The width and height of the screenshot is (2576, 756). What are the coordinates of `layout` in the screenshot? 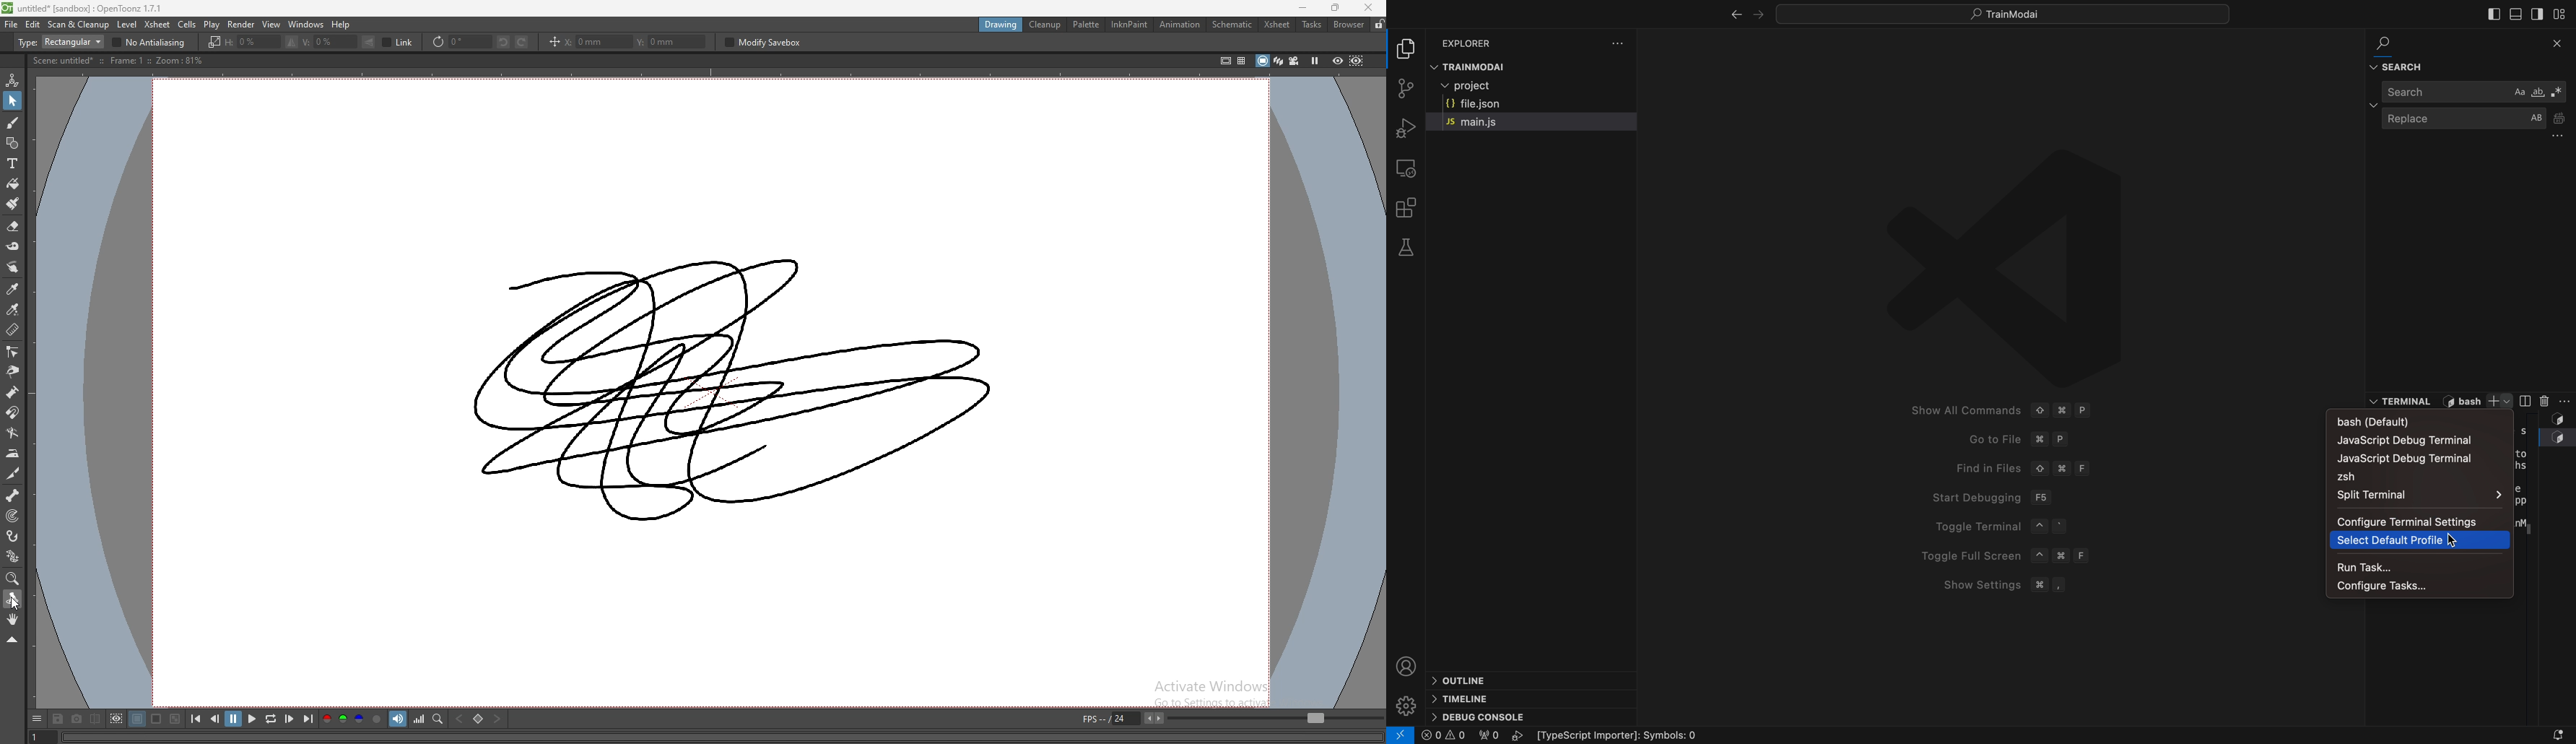 It's located at (2563, 13).